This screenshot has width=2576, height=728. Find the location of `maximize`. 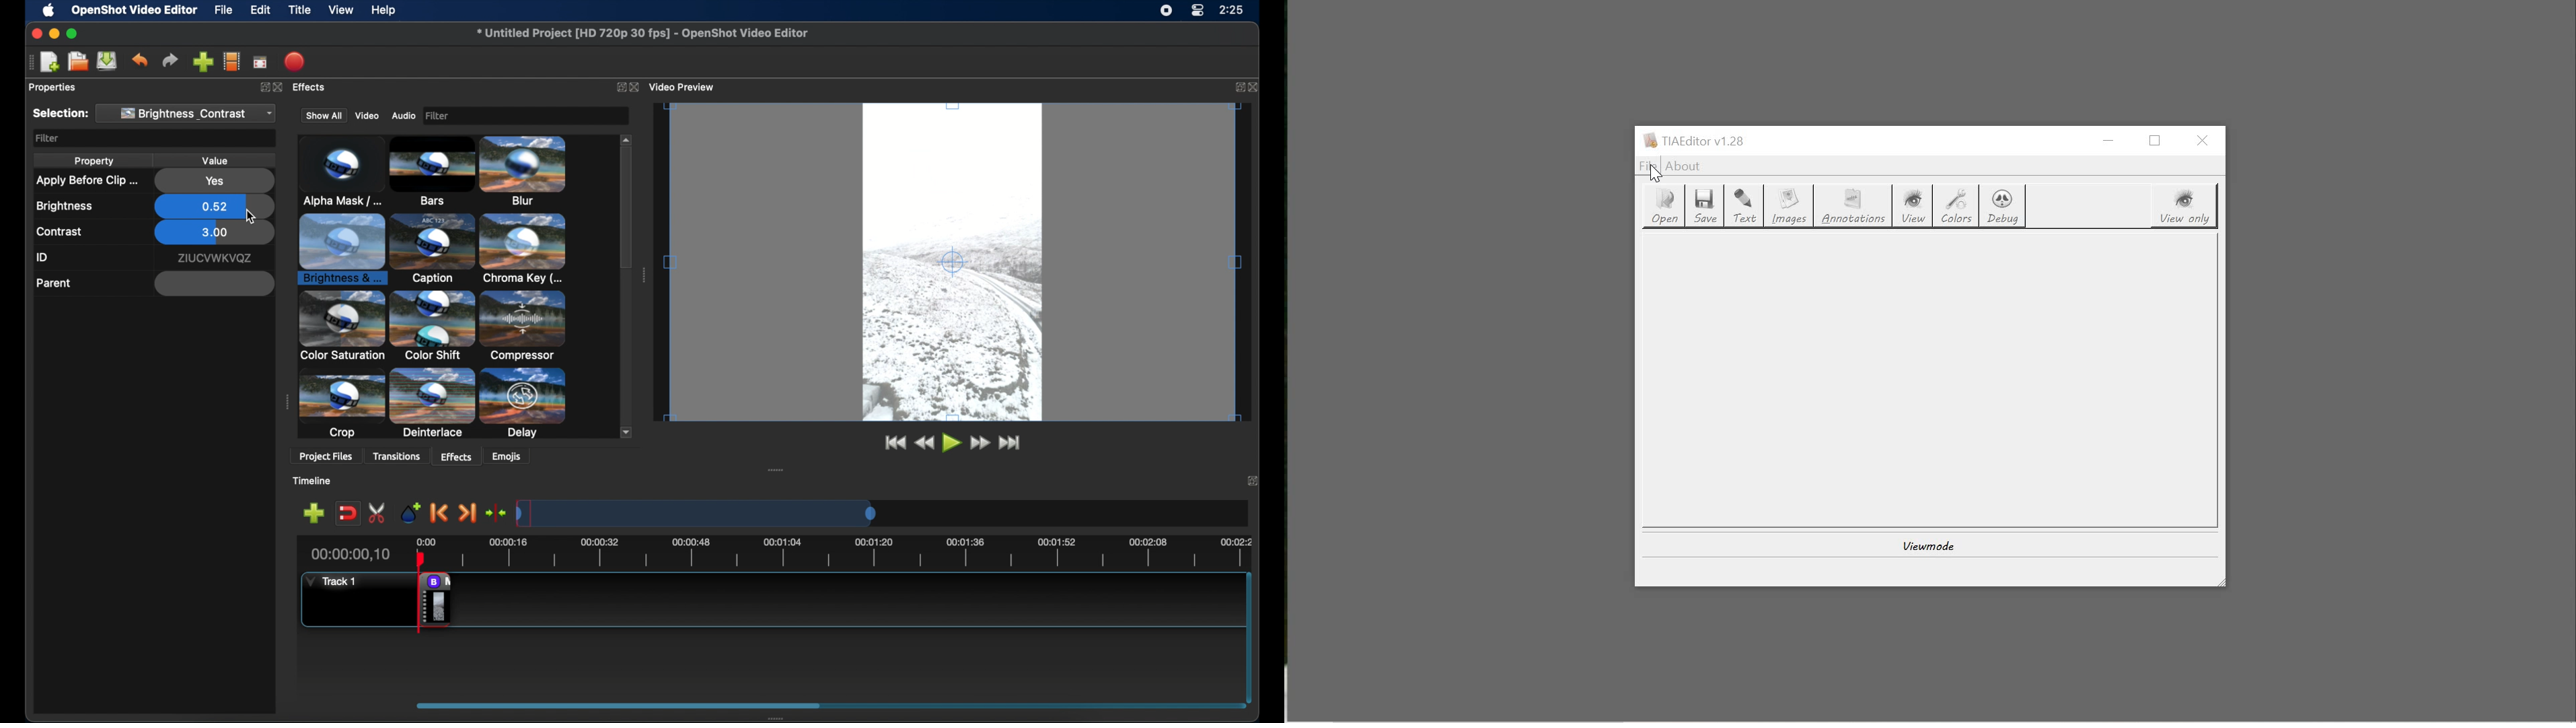

maximize is located at coordinates (74, 33).